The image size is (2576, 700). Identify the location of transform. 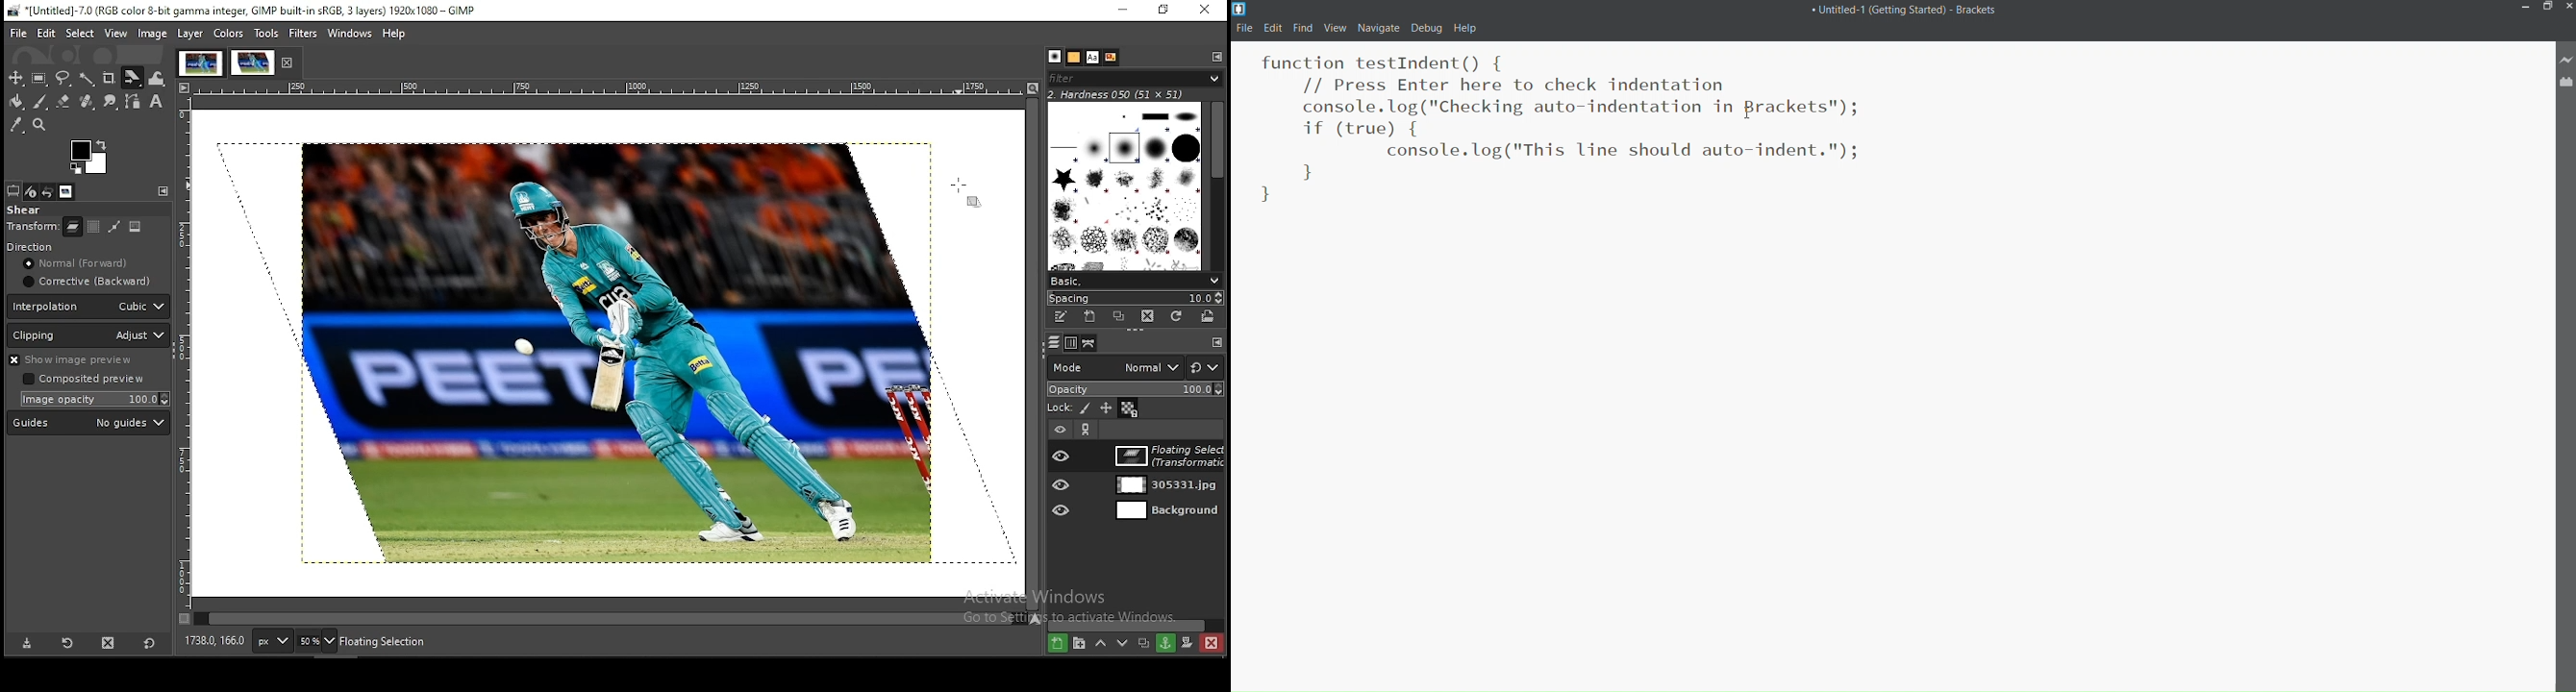
(33, 228).